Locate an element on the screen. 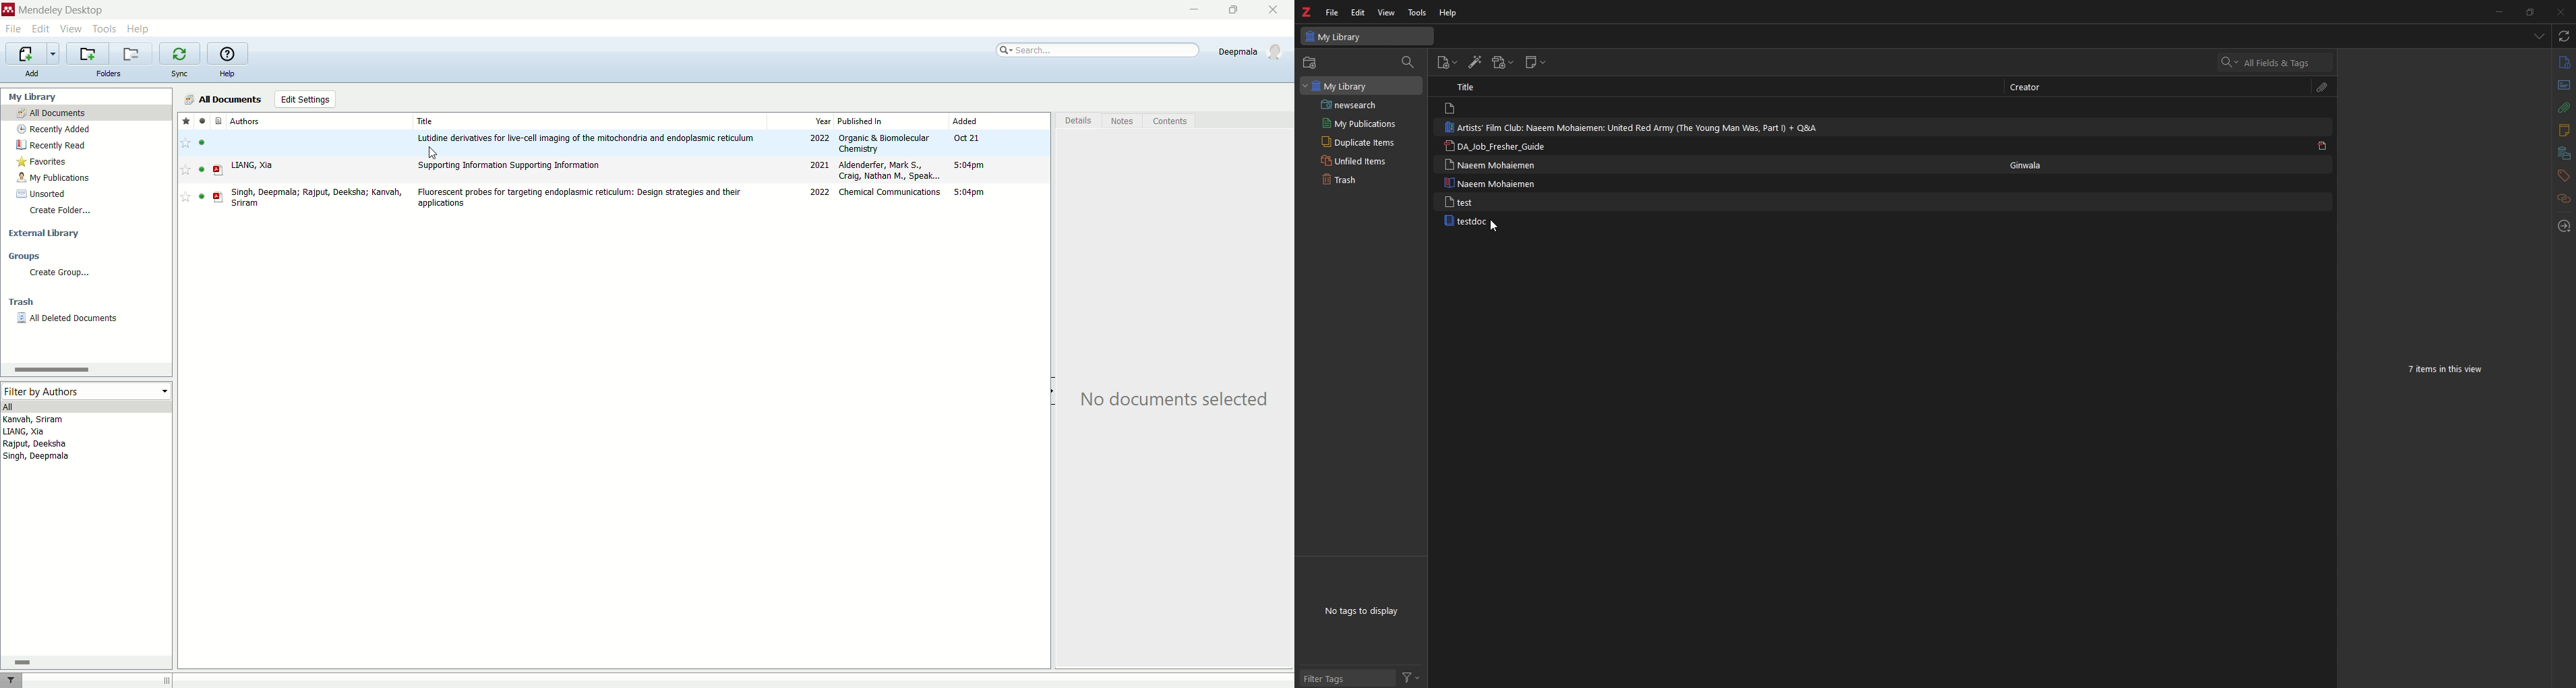  year is located at coordinates (820, 120).